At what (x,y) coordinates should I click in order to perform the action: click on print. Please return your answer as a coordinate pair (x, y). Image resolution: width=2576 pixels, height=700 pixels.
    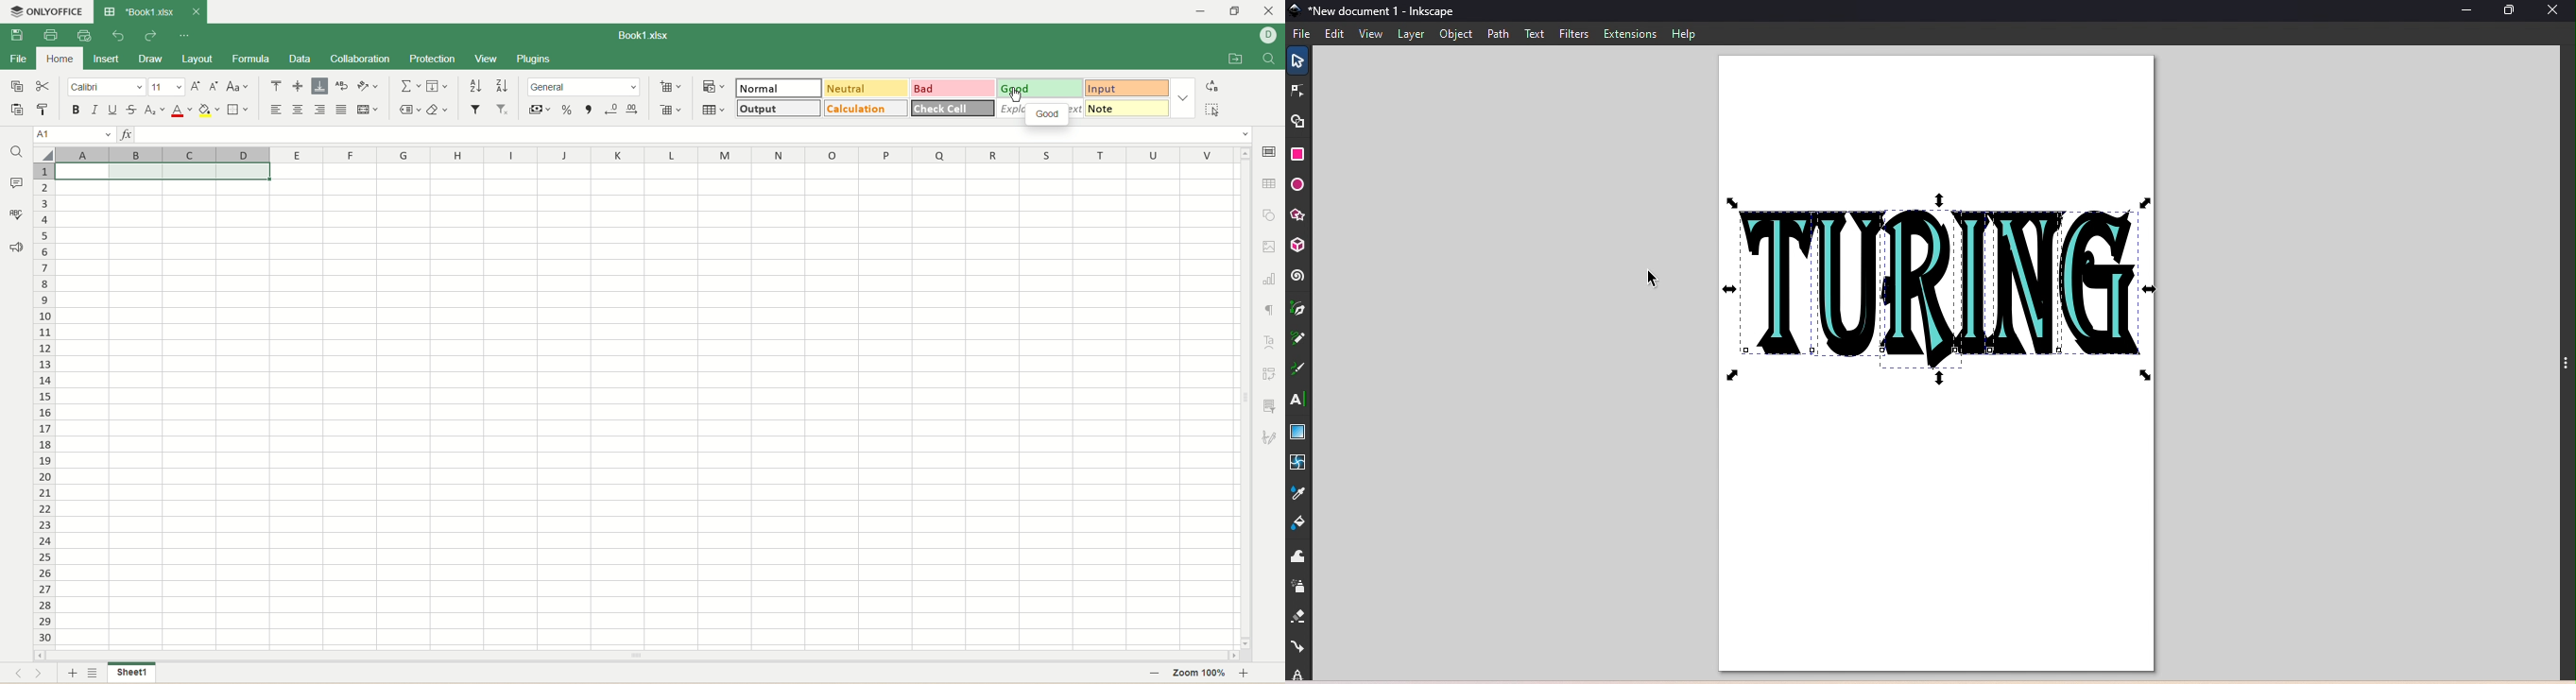
    Looking at the image, I should click on (50, 35).